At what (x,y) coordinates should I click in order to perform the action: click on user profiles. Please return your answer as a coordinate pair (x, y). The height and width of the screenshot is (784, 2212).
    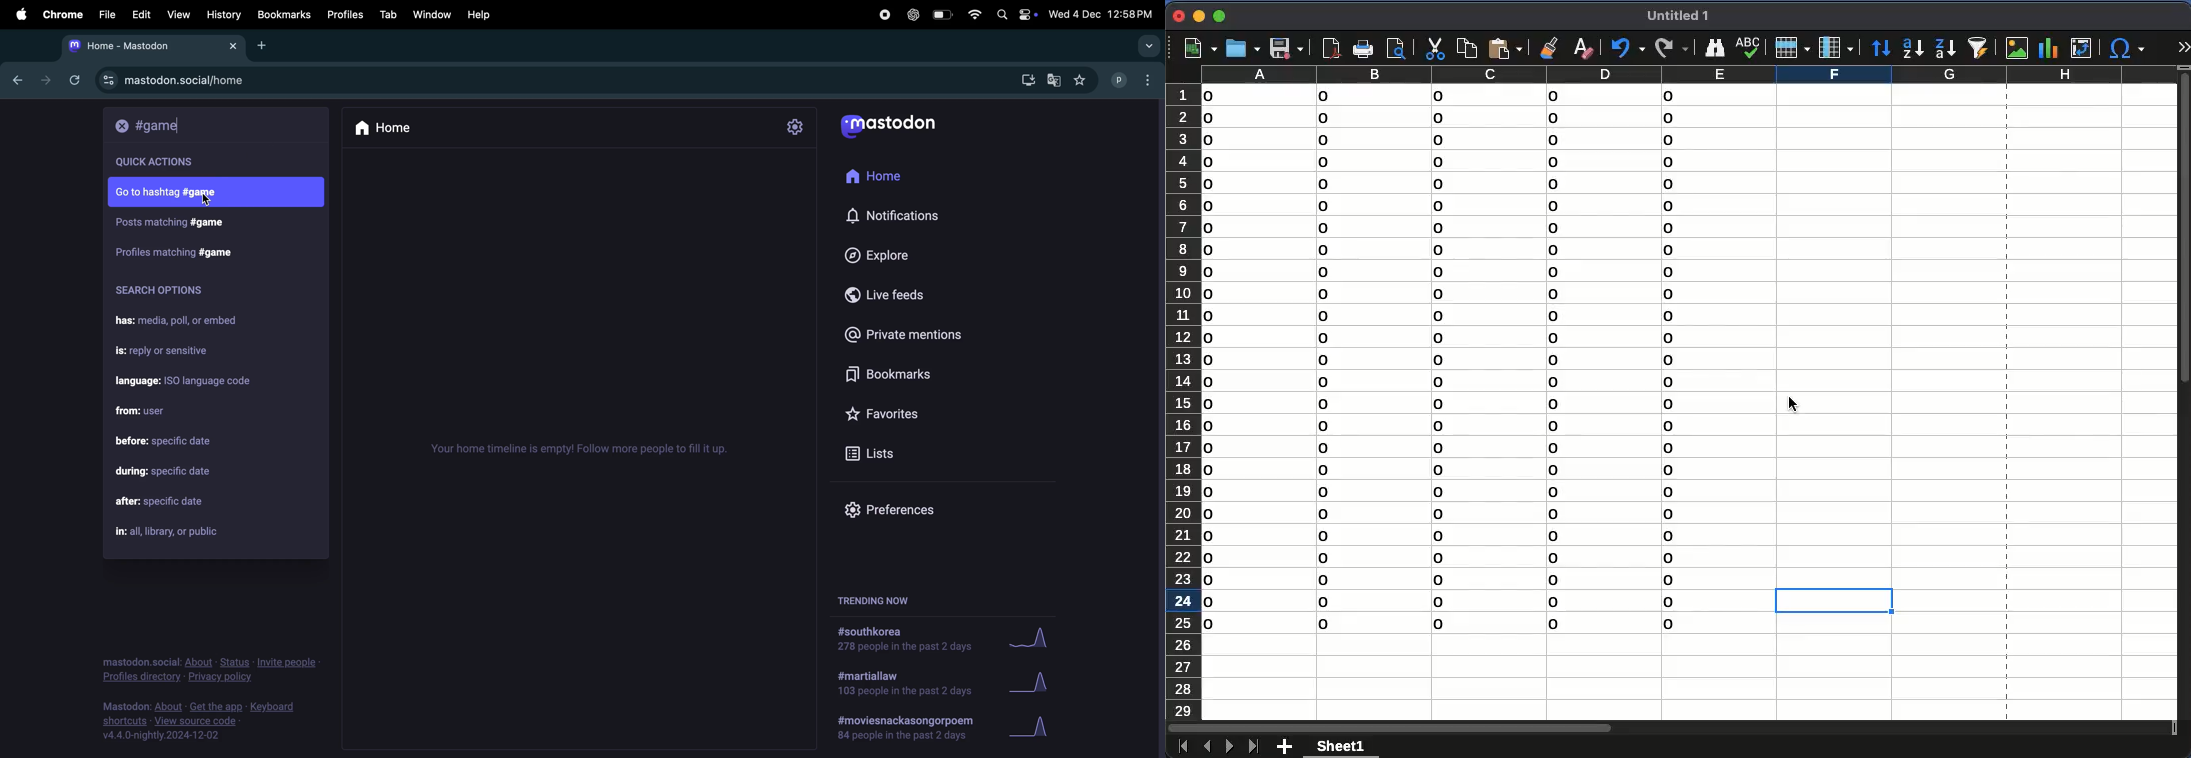
    Looking at the image, I should click on (1132, 80).